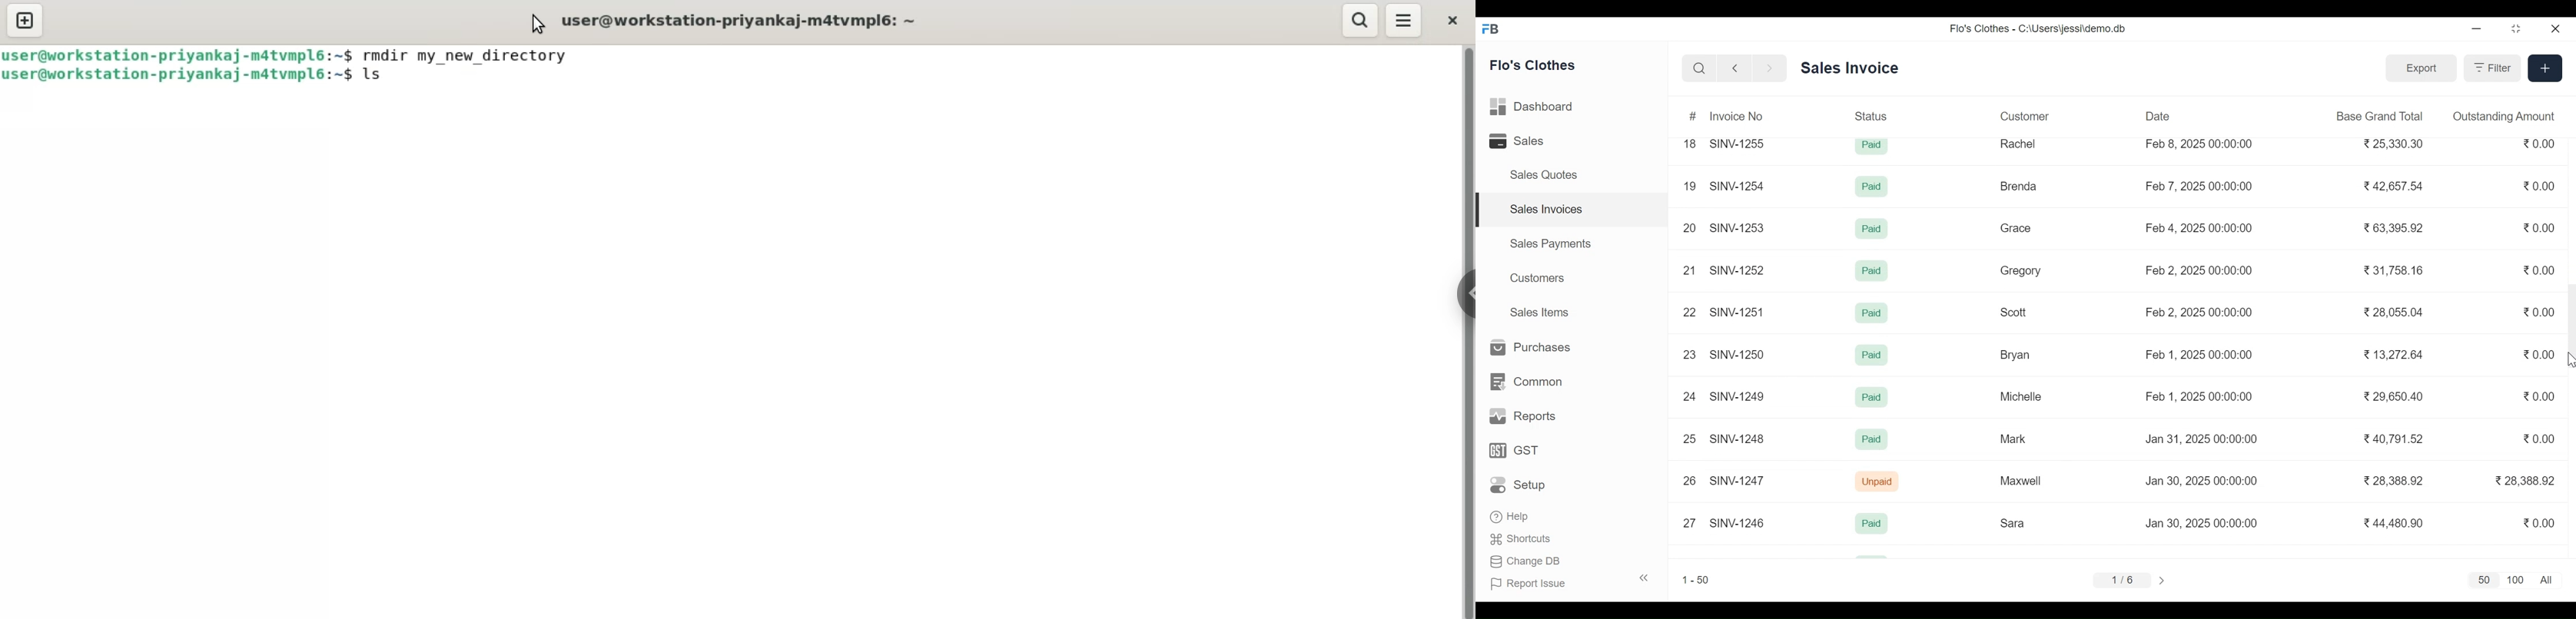 This screenshot has height=644, width=2576. What do you see at coordinates (28, 20) in the screenshot?
I see `new tab` at bounding box center [28, 20].